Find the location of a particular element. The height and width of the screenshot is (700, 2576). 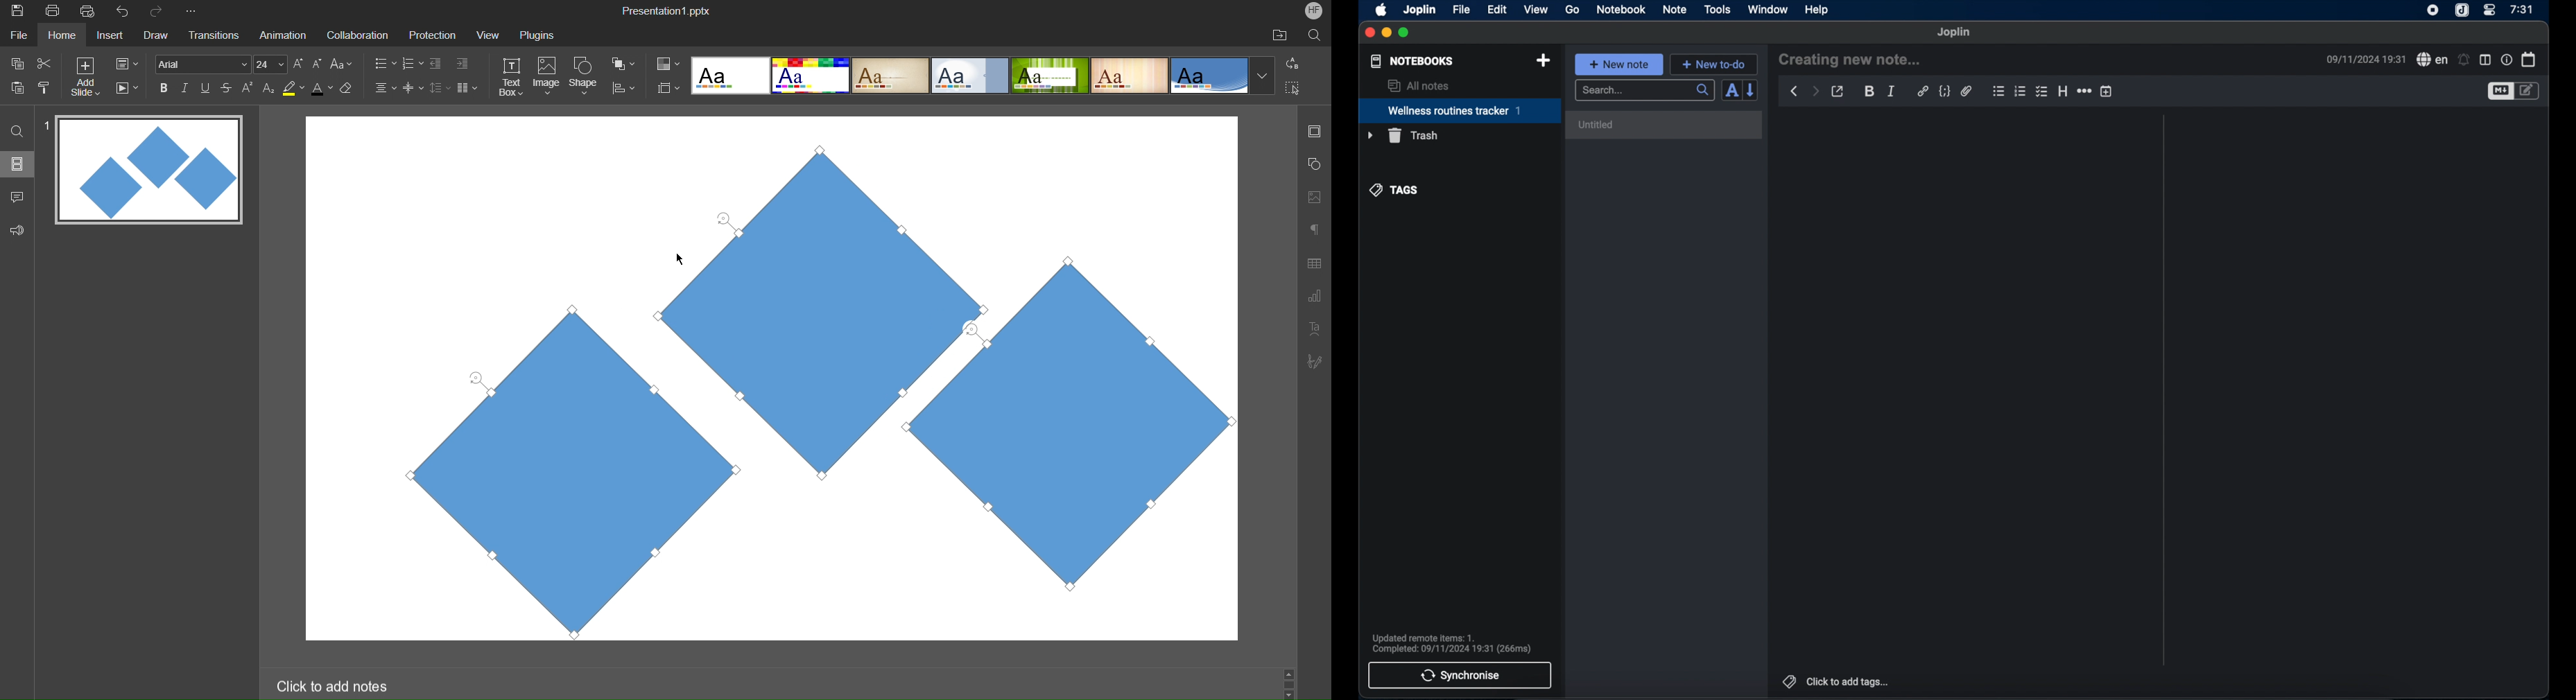

Color is located at coordinates (668, 64).